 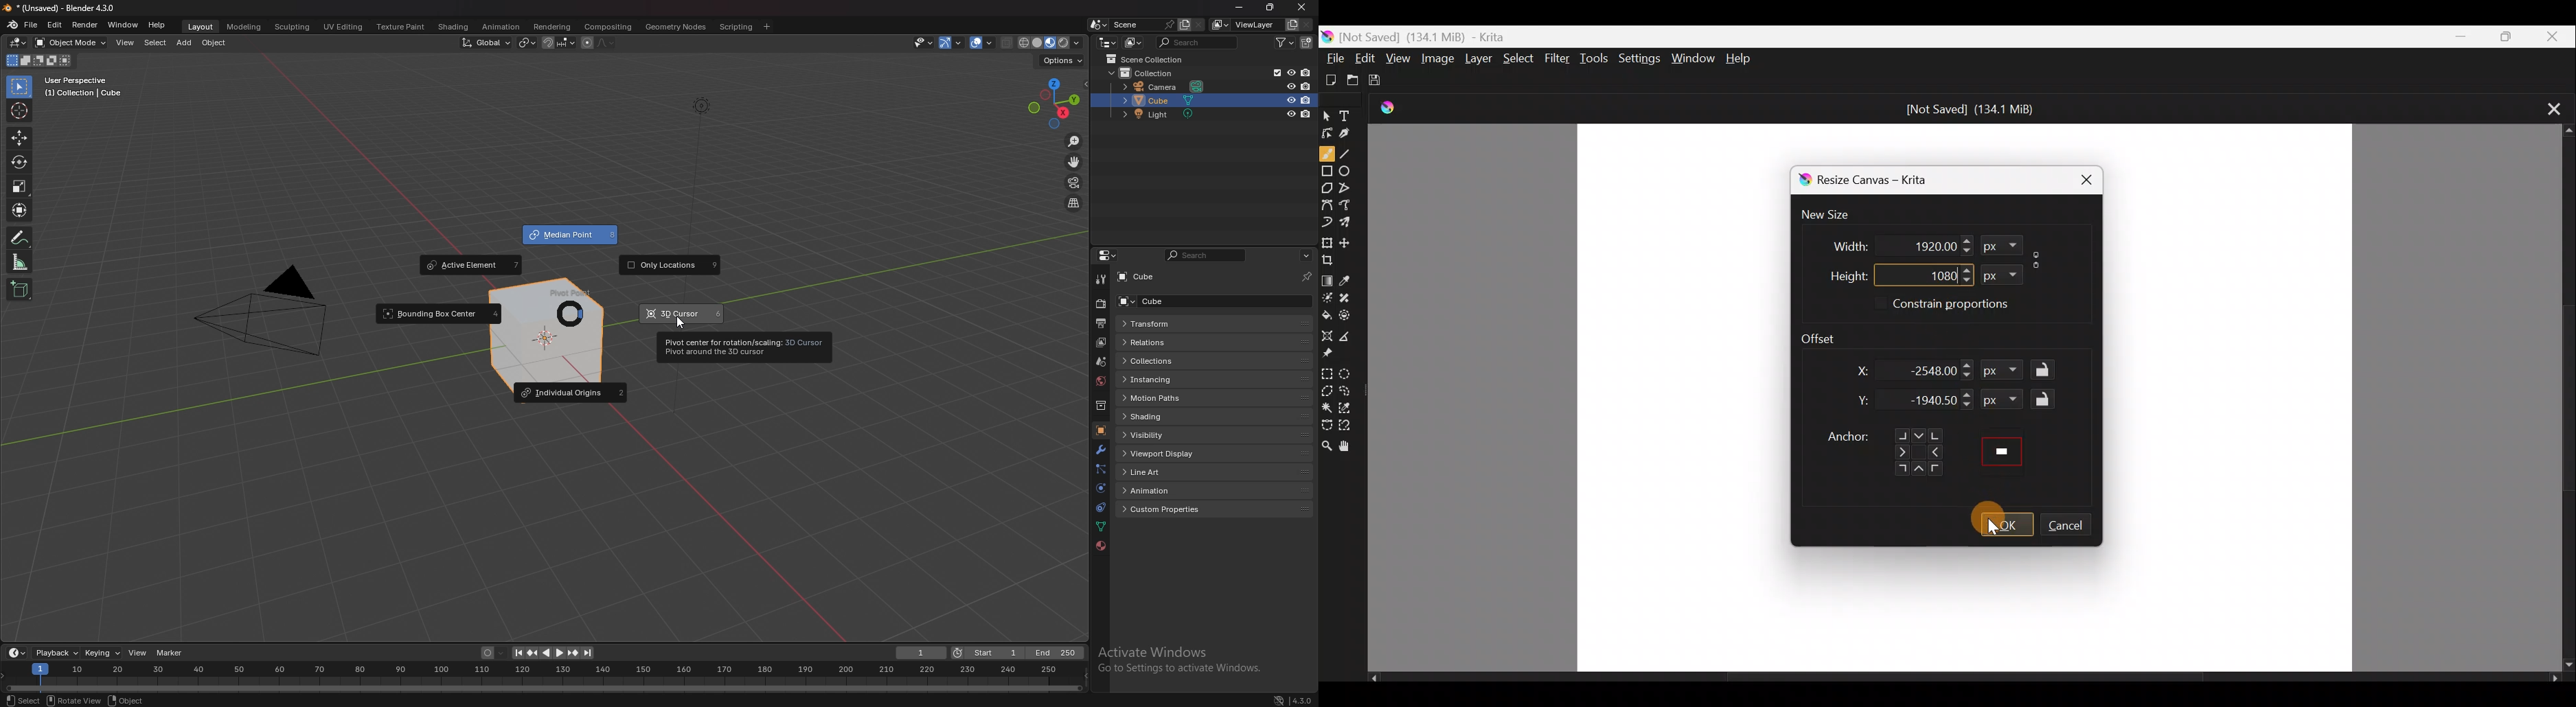 I want to click on File, so click(x=1333, y=56).